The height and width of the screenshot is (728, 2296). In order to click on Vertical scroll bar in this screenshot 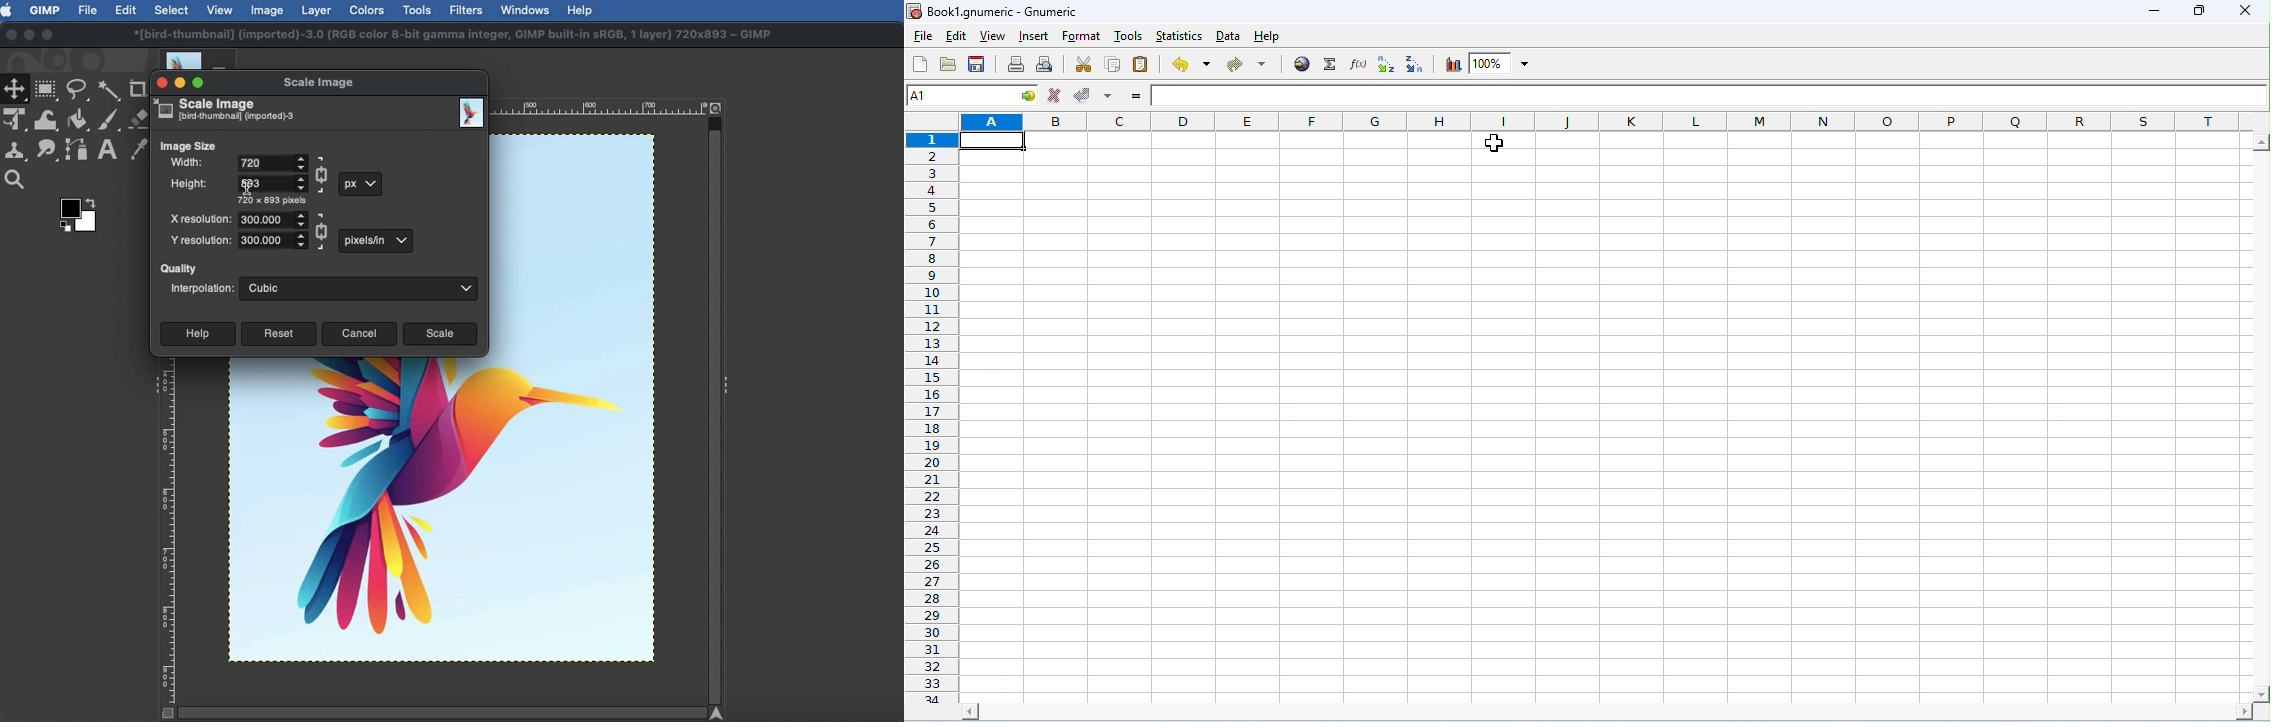, I will do `click(2261, 417)`.